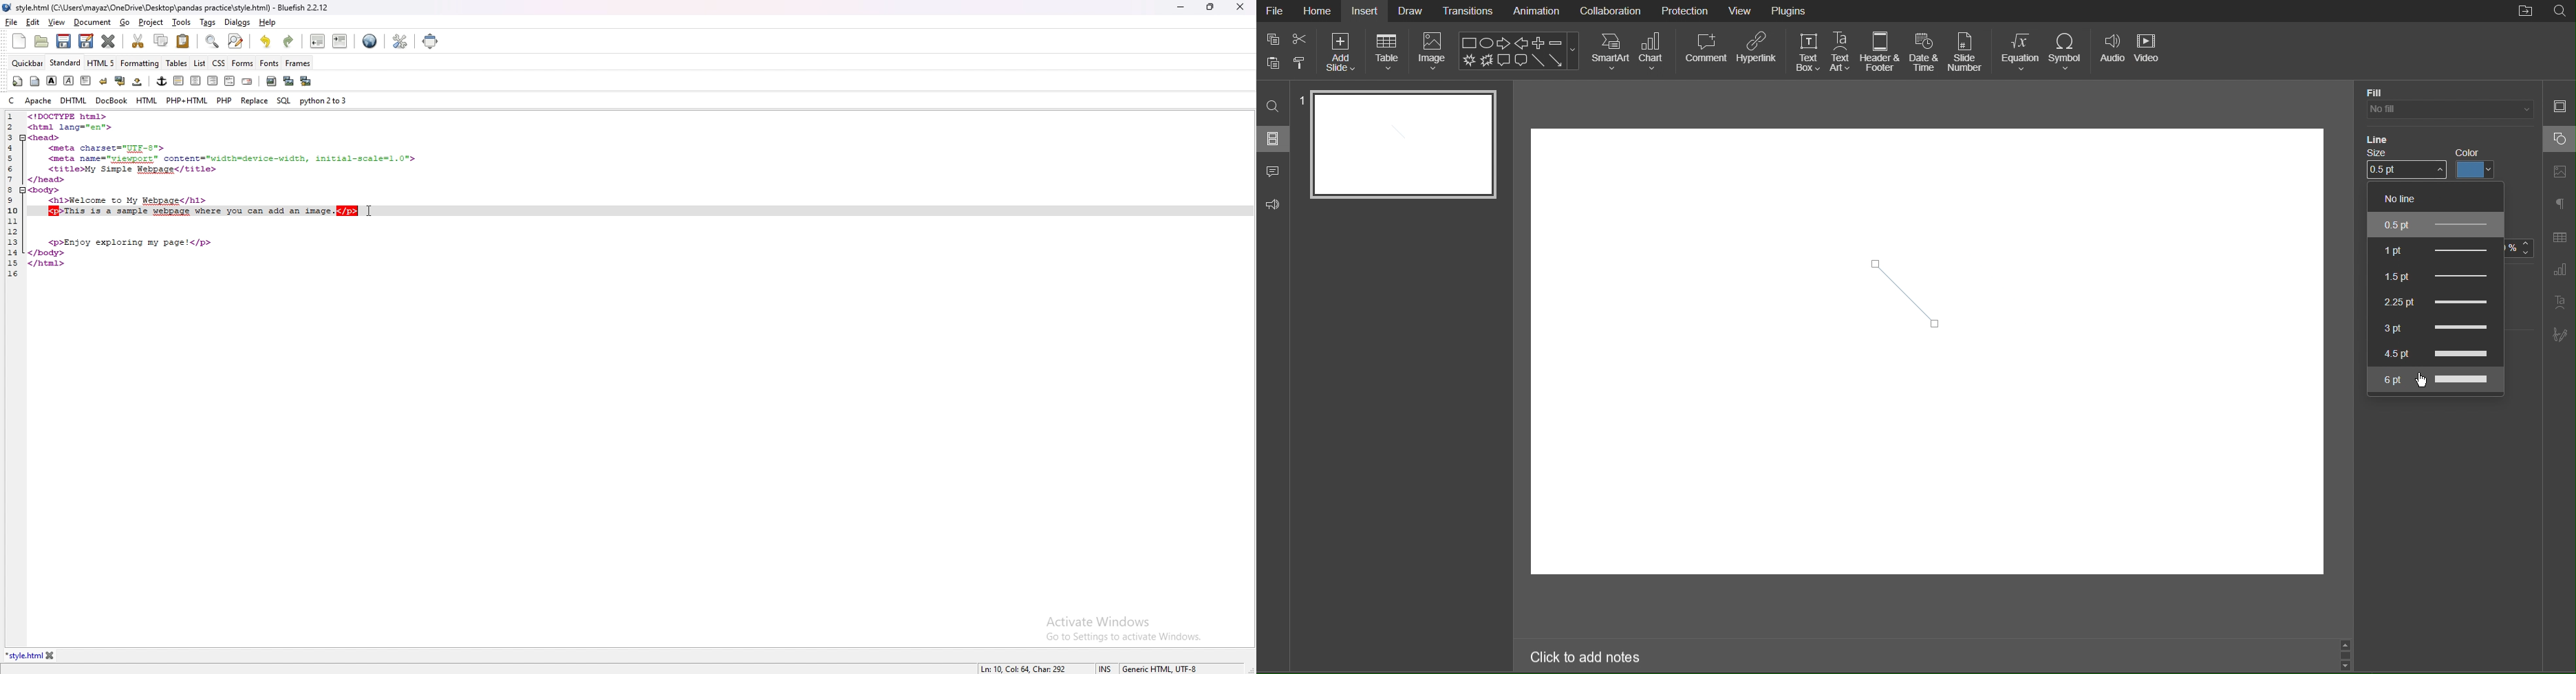 This screenshot has height=700, width=2576. I want to click on sql, so click(285, 101).